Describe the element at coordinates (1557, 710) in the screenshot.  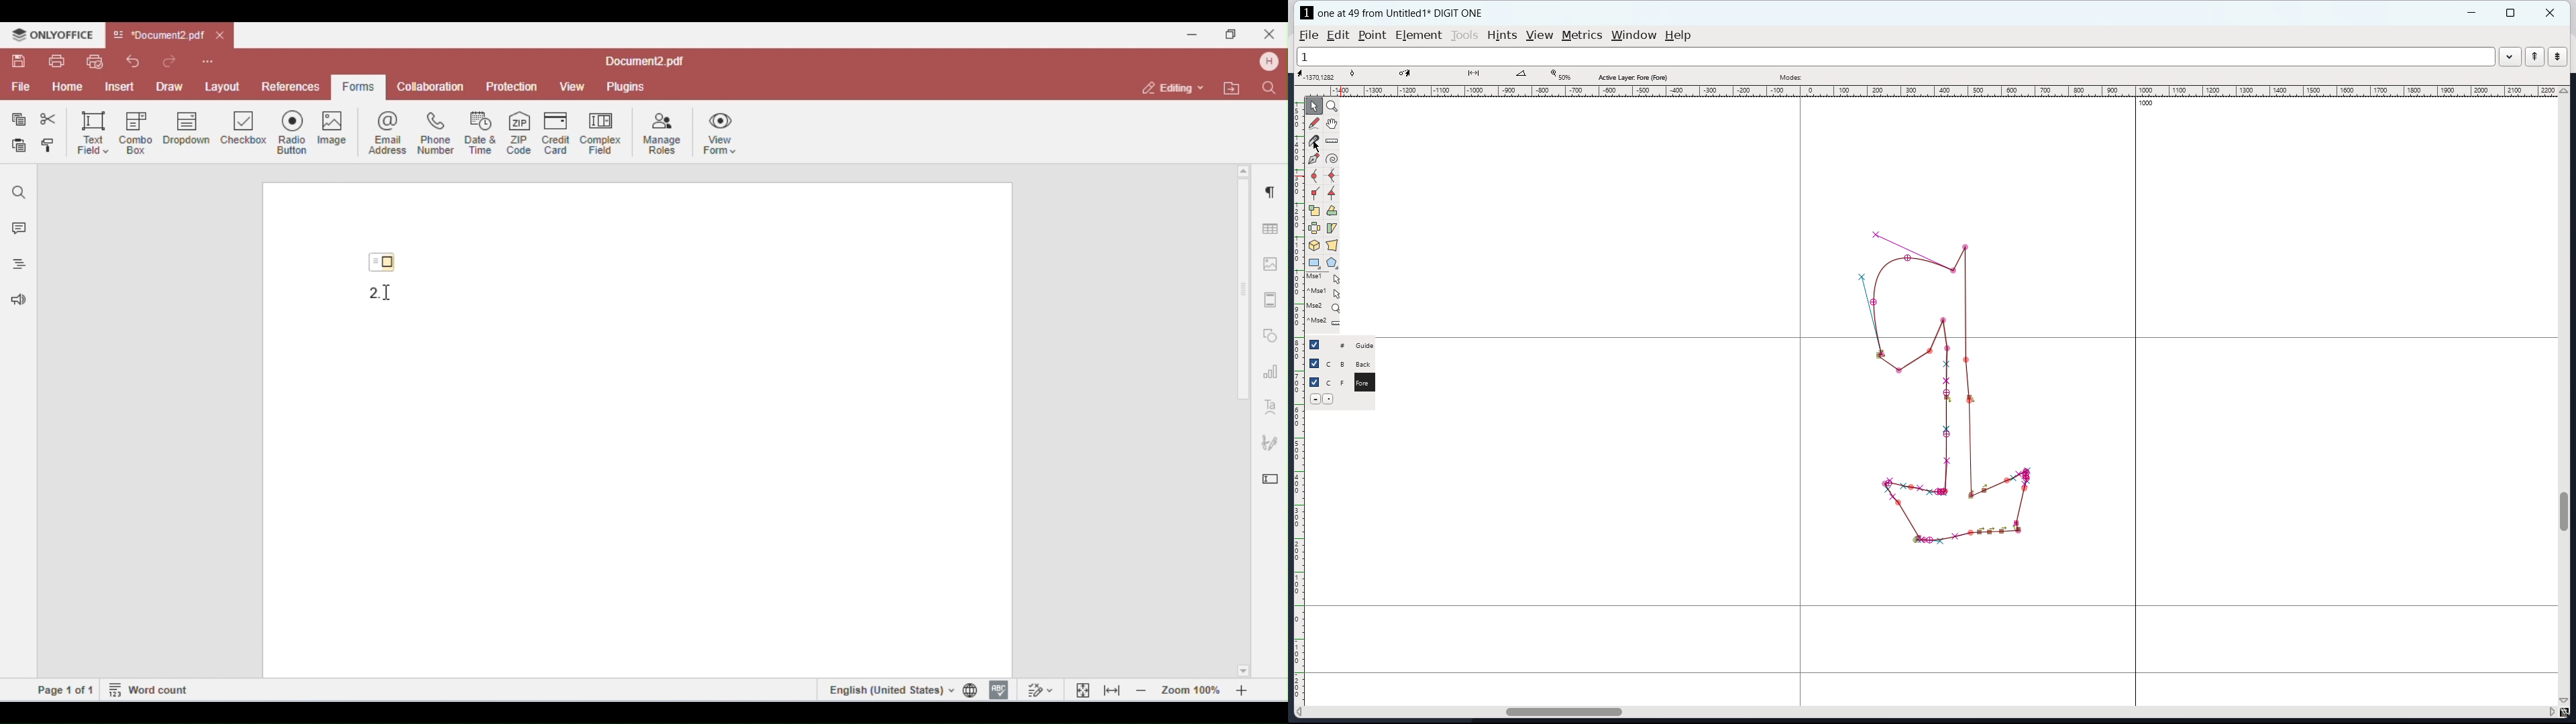
I see `horizontal scrollbar` at that location.